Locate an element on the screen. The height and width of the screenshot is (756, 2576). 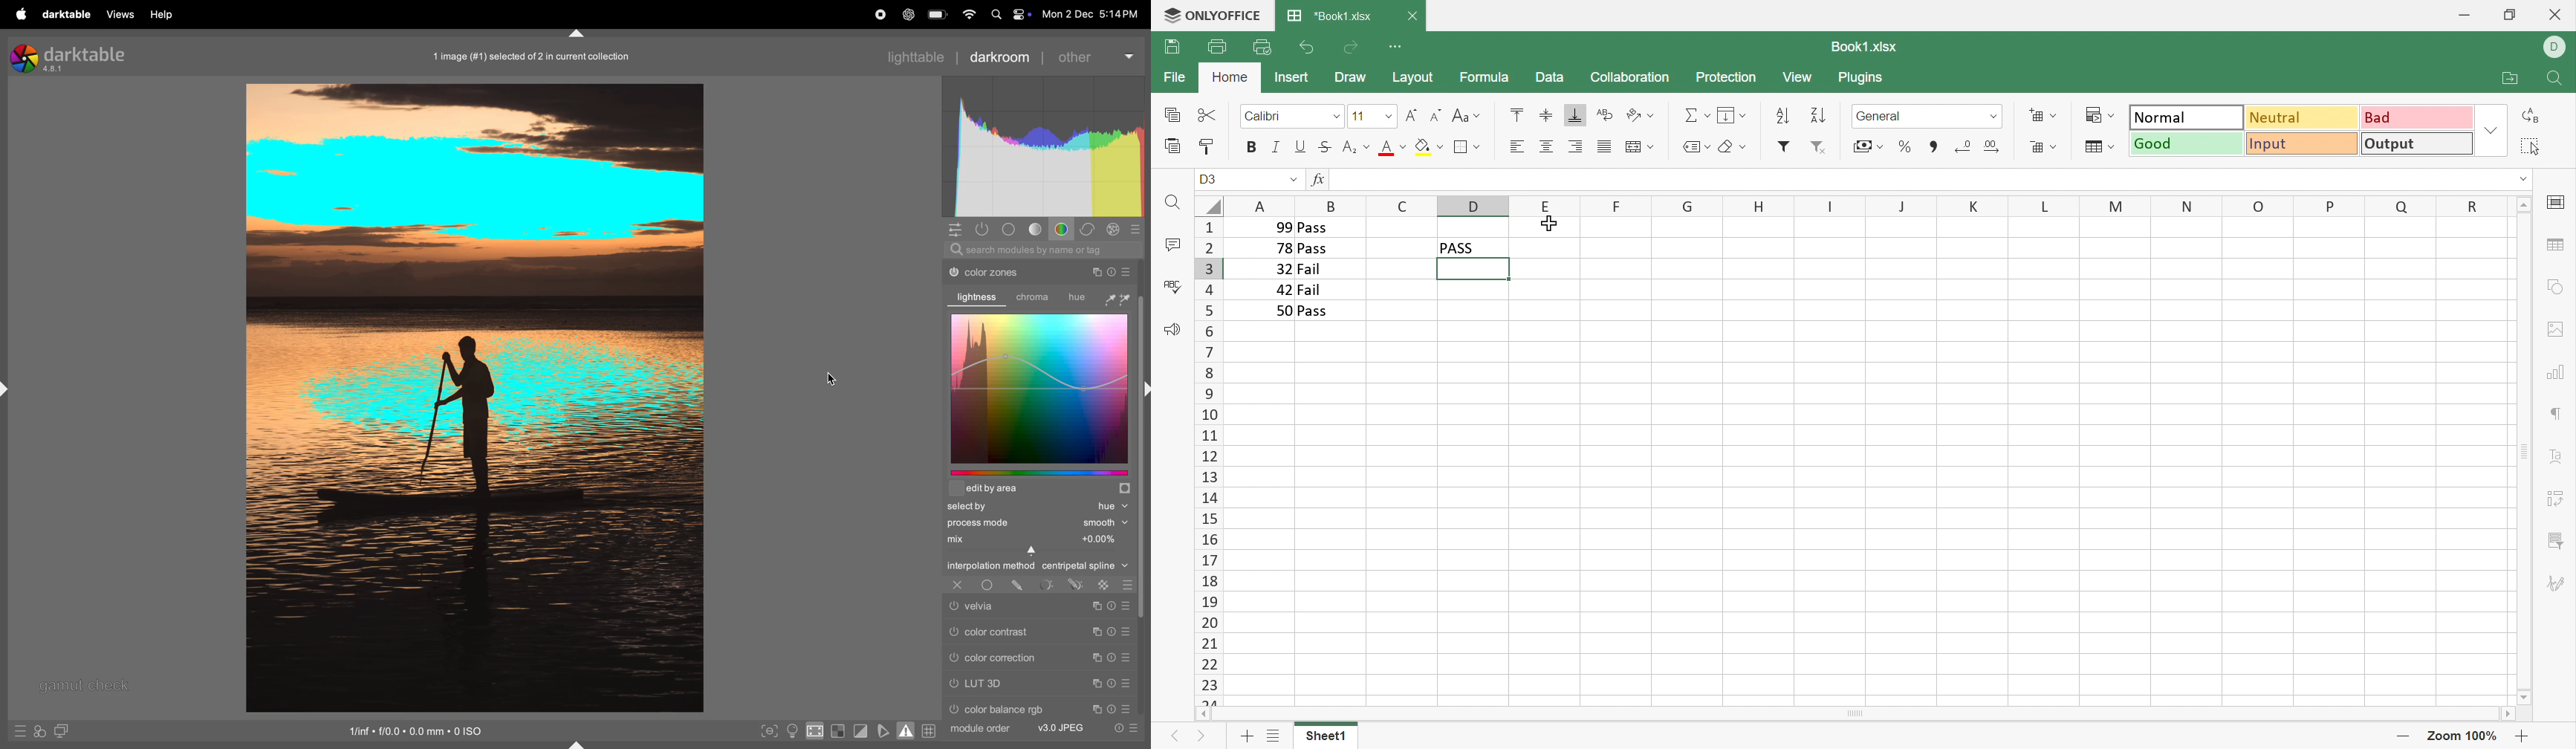
cursor is located at coordinates (829, 378).